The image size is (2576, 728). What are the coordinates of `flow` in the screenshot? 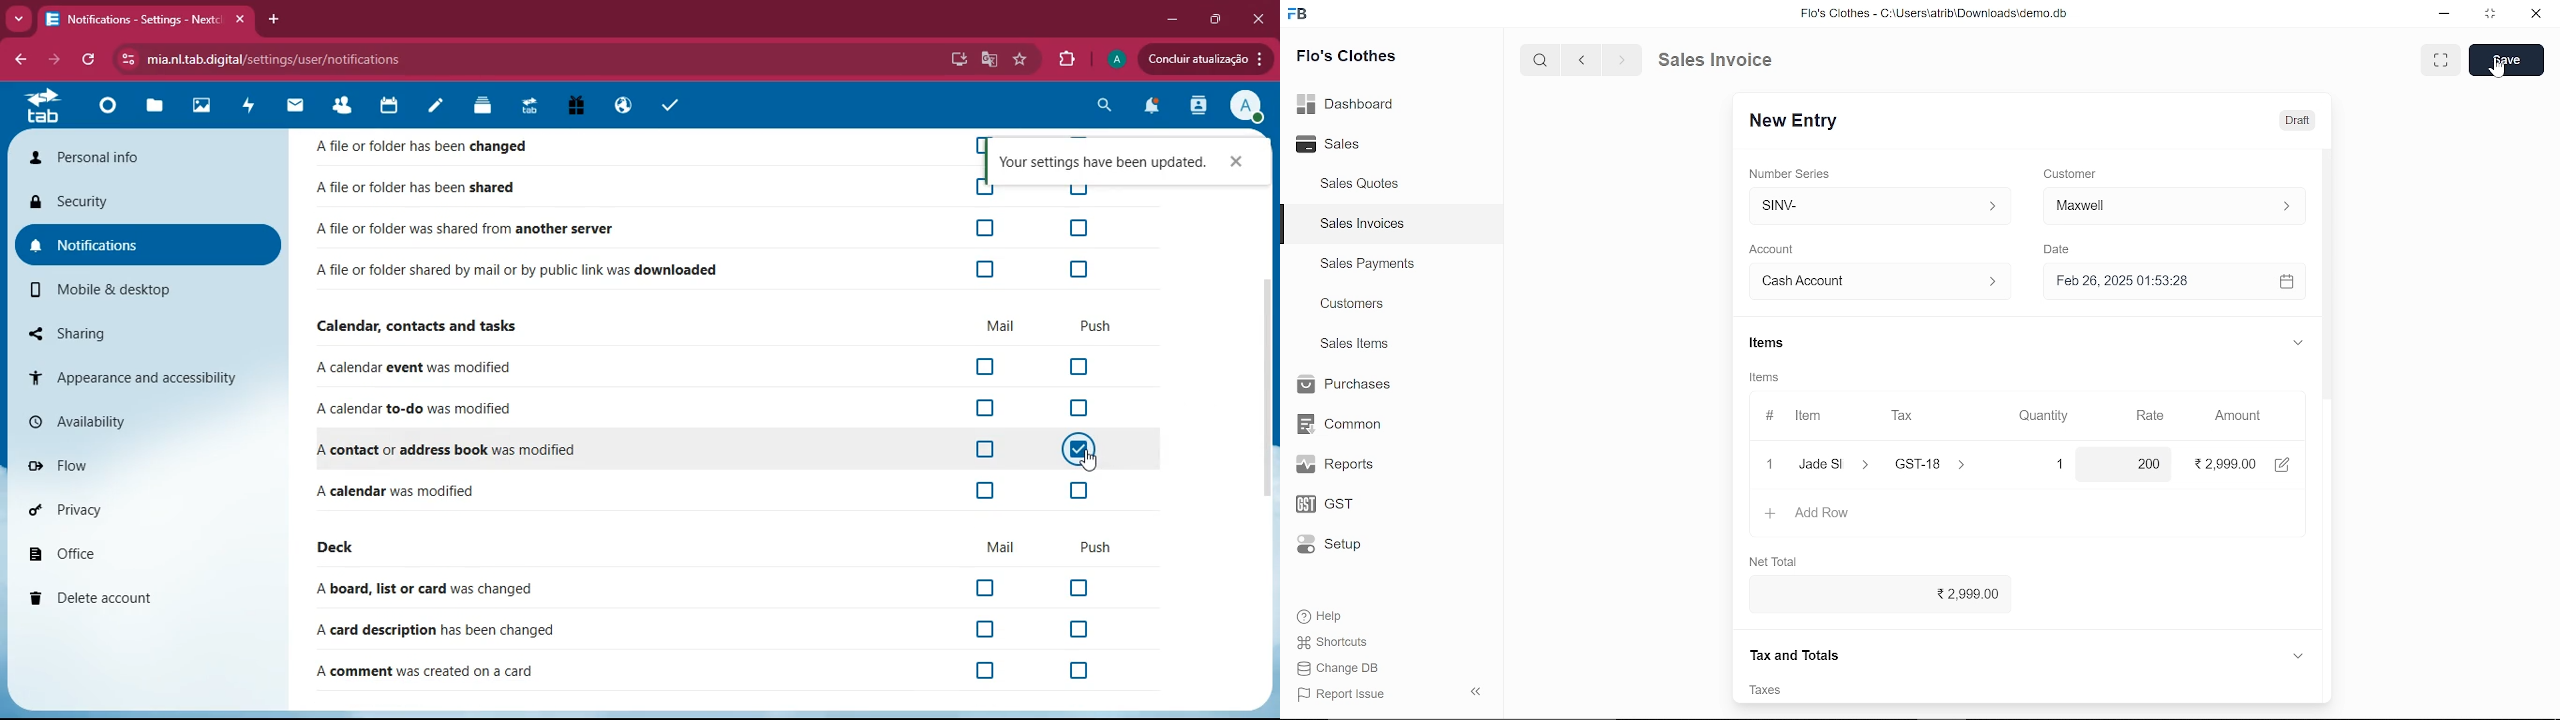 It's located at (138, 468).